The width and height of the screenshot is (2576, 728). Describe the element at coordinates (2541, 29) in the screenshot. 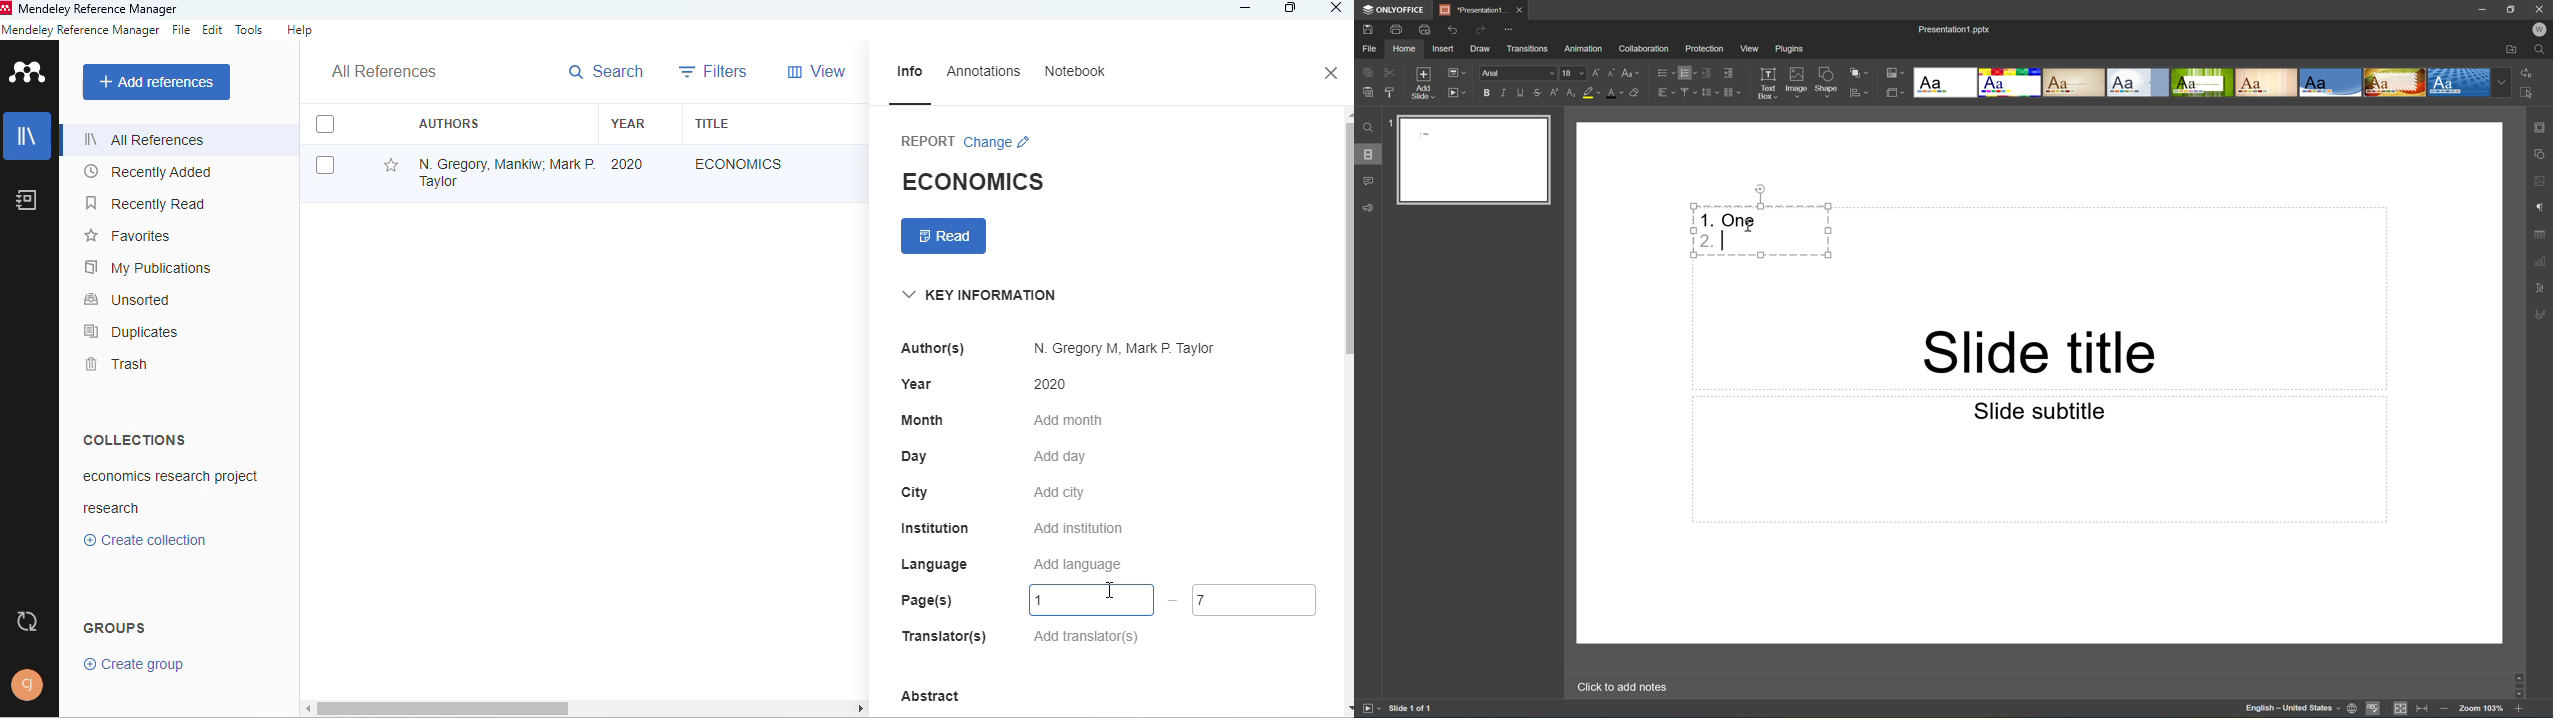

I see `Welcome` at that location.